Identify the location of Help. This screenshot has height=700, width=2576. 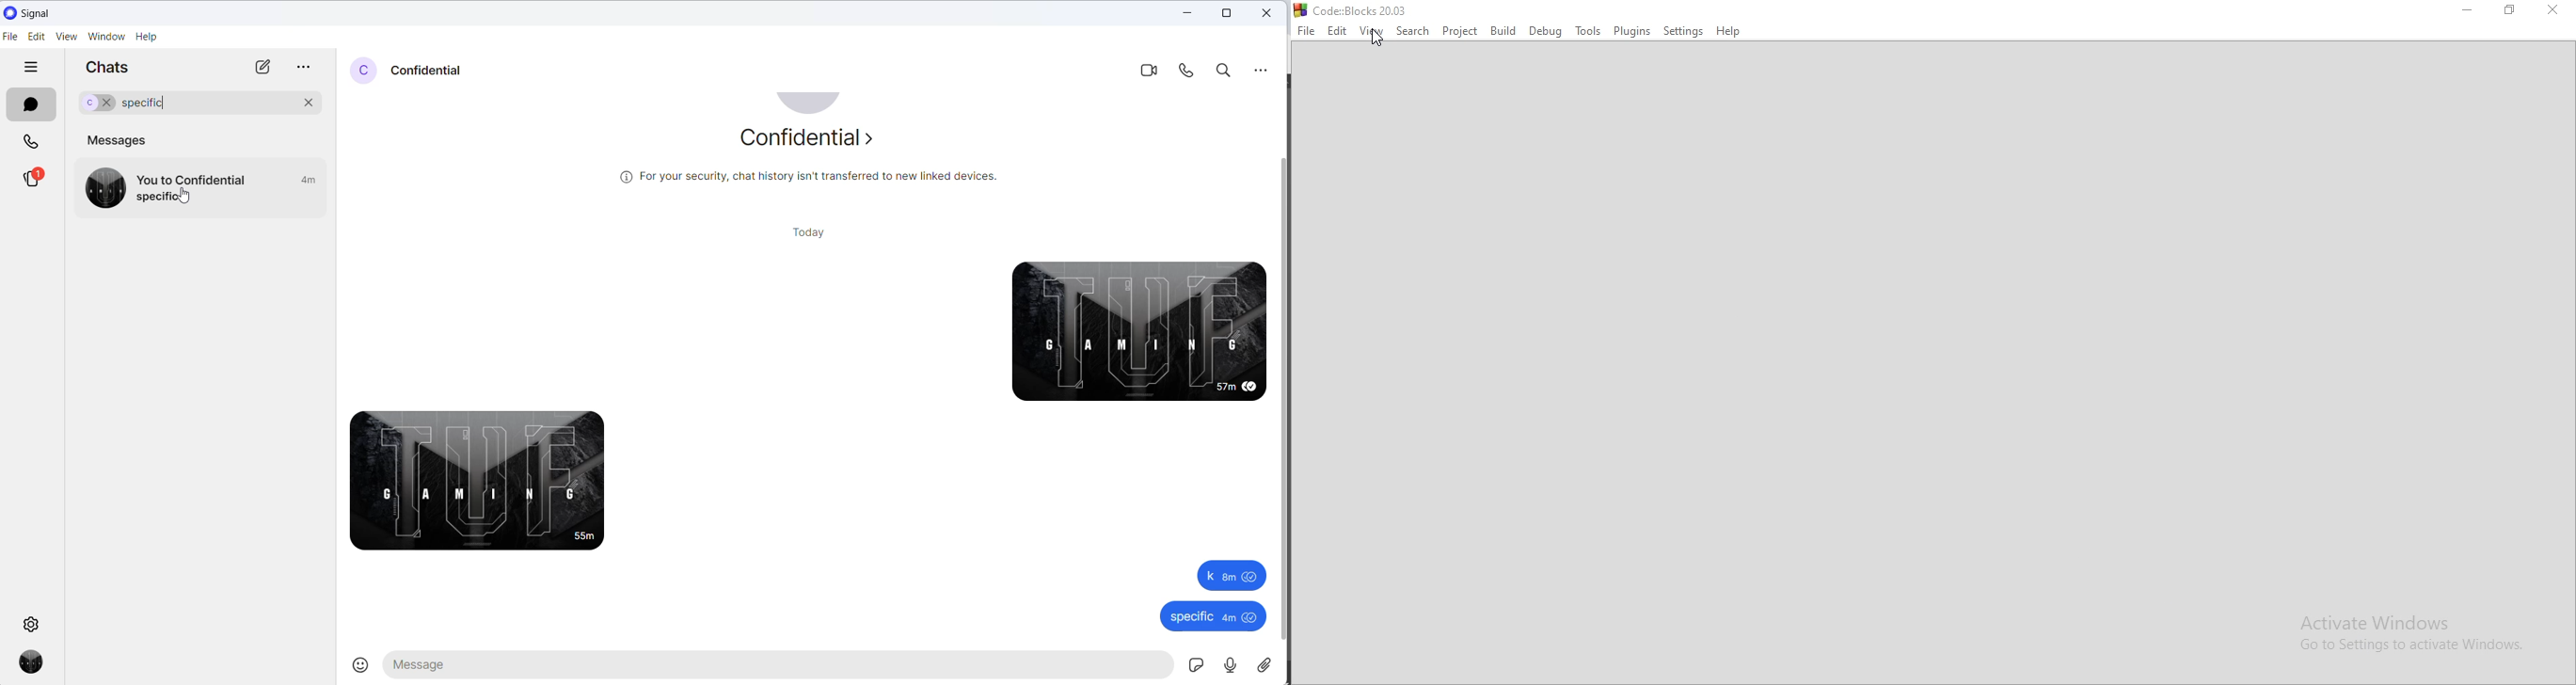
(1729, 30).